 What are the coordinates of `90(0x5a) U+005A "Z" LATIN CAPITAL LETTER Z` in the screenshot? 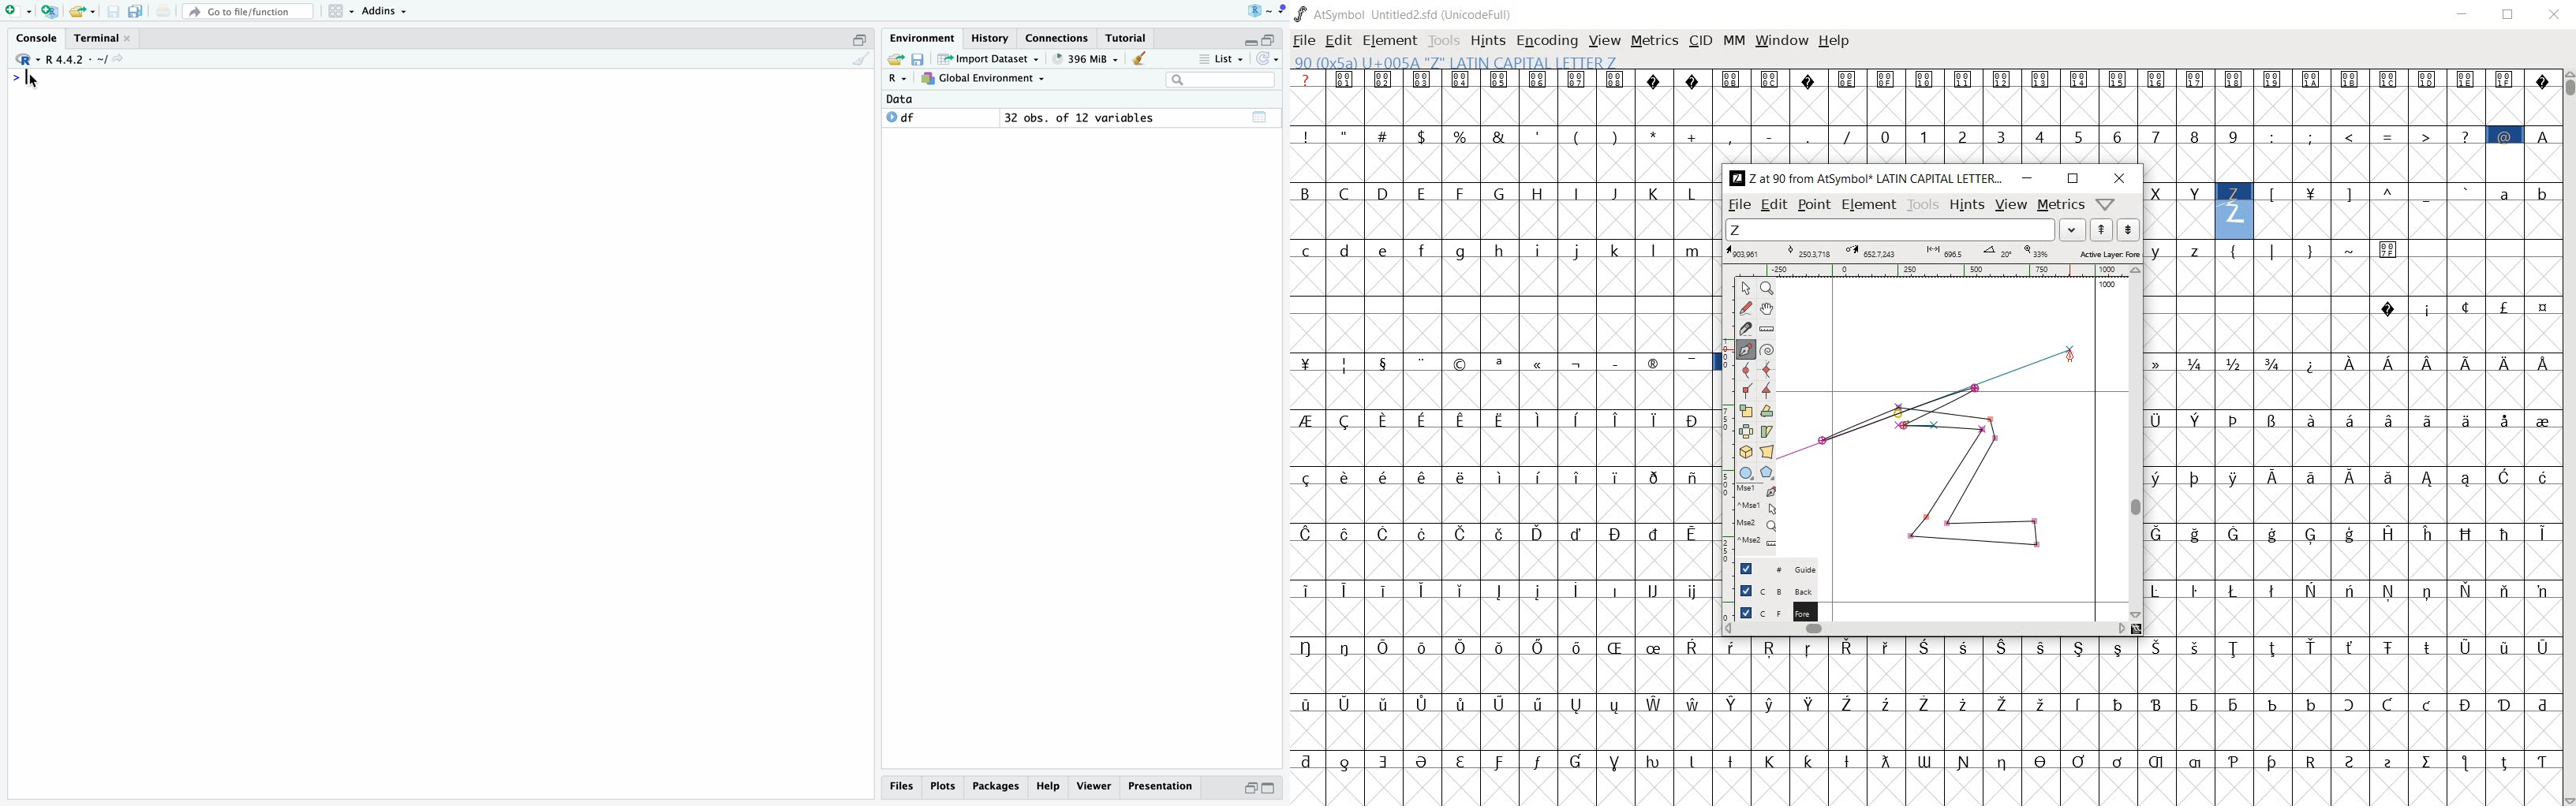 It's located at (2234, 206).